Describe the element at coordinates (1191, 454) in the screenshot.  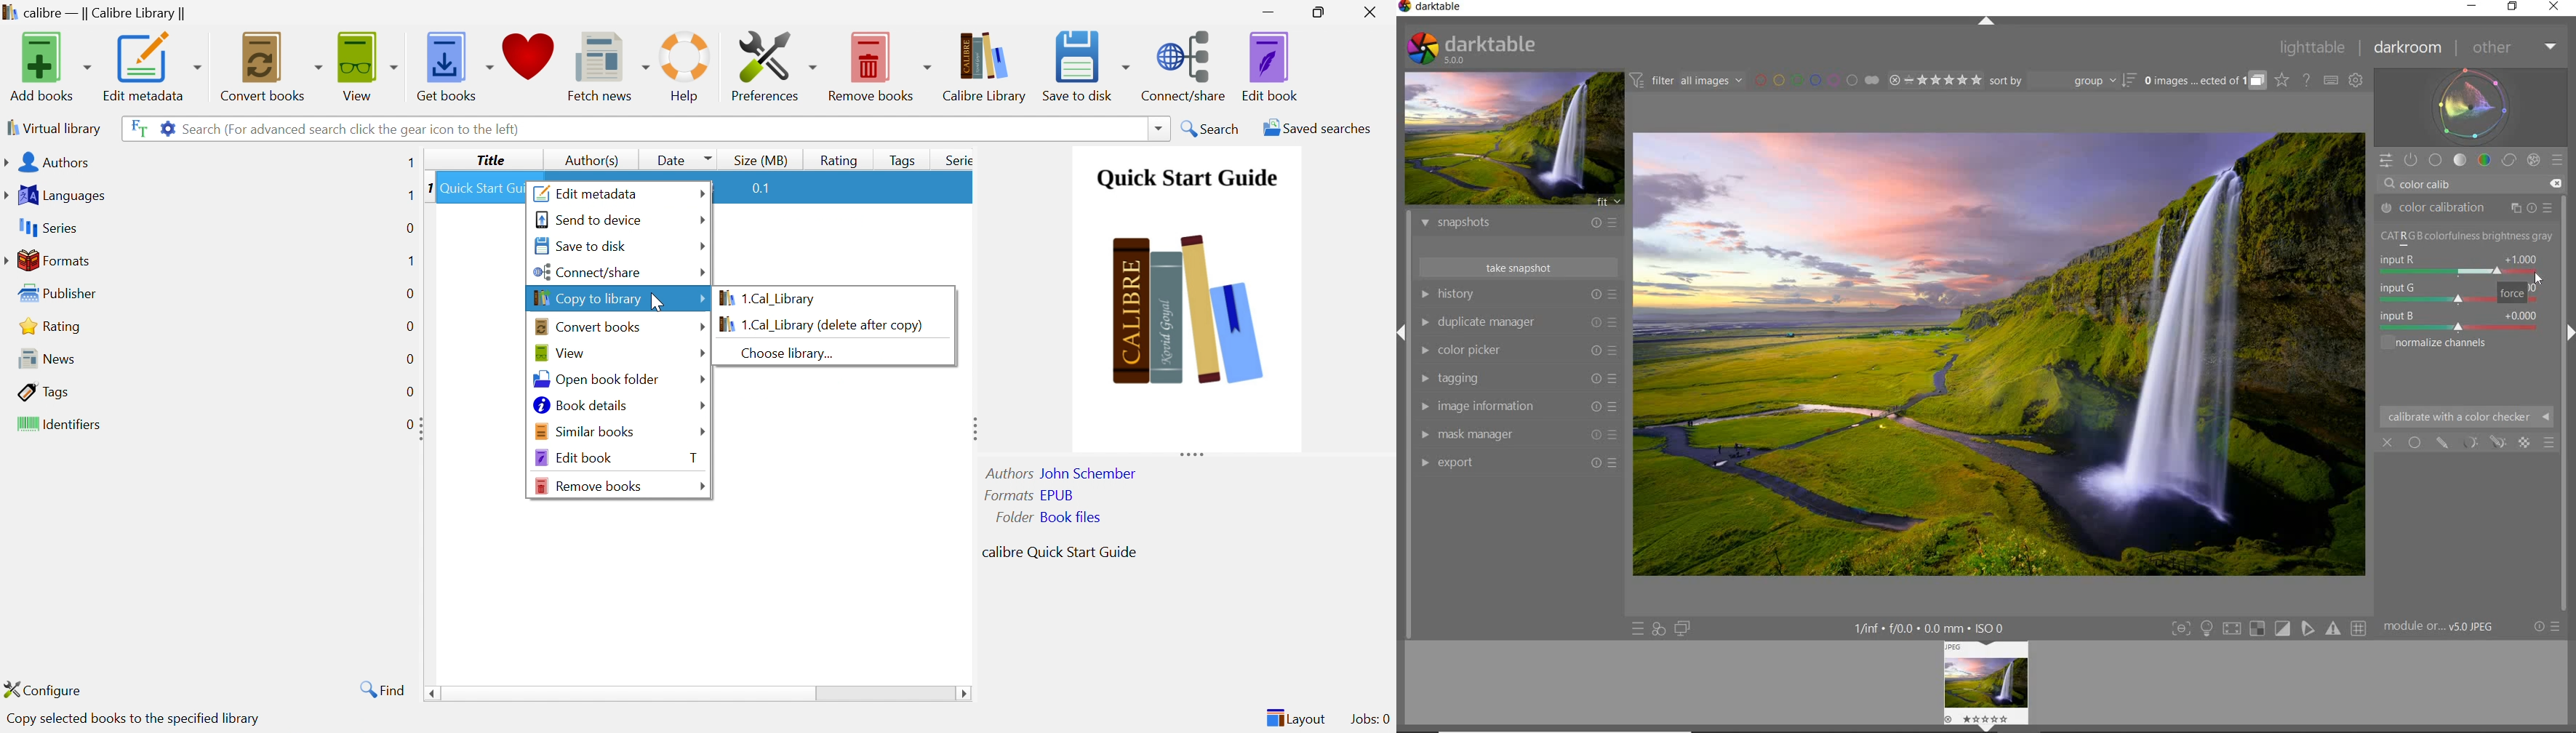
I see `Expand` at that location.